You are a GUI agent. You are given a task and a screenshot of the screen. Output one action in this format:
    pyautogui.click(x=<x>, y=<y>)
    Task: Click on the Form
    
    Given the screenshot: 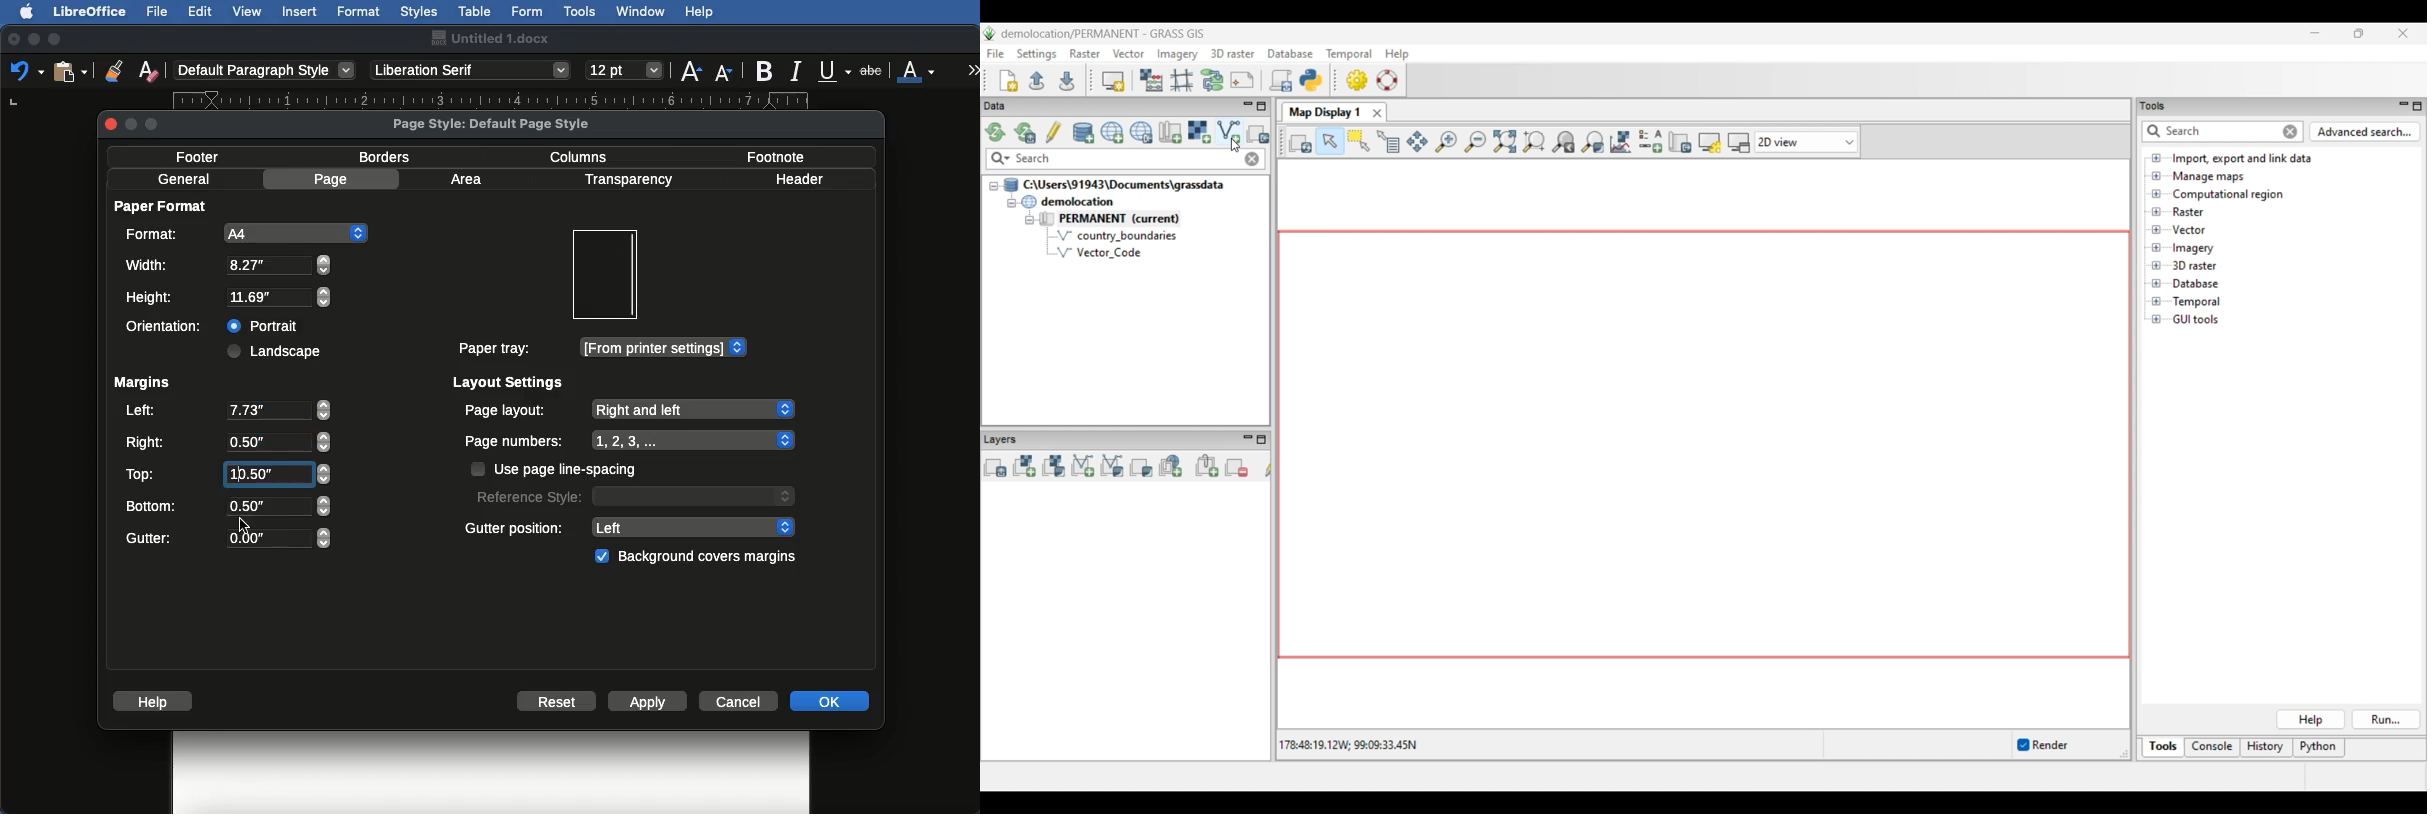 What is the action you would take?
    pyautogui.click(x=527, y=12)
    